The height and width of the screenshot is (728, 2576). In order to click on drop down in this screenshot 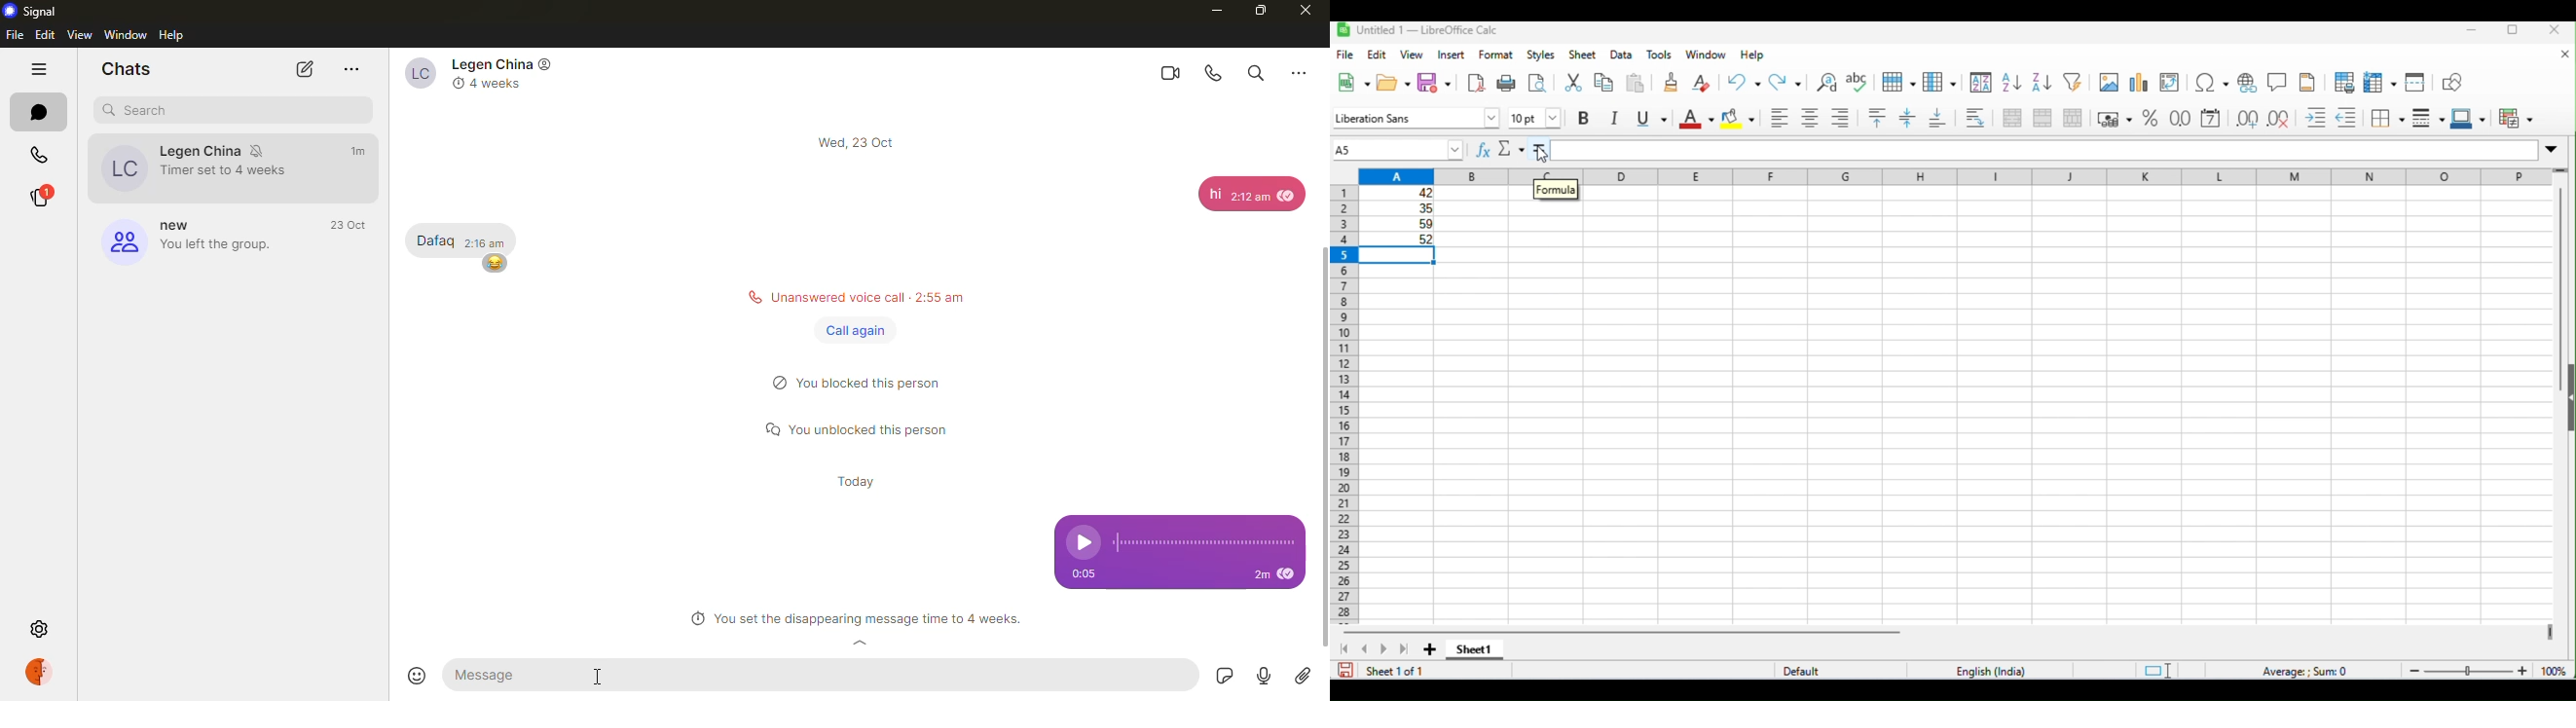, I will do `click(1456, 148)`.